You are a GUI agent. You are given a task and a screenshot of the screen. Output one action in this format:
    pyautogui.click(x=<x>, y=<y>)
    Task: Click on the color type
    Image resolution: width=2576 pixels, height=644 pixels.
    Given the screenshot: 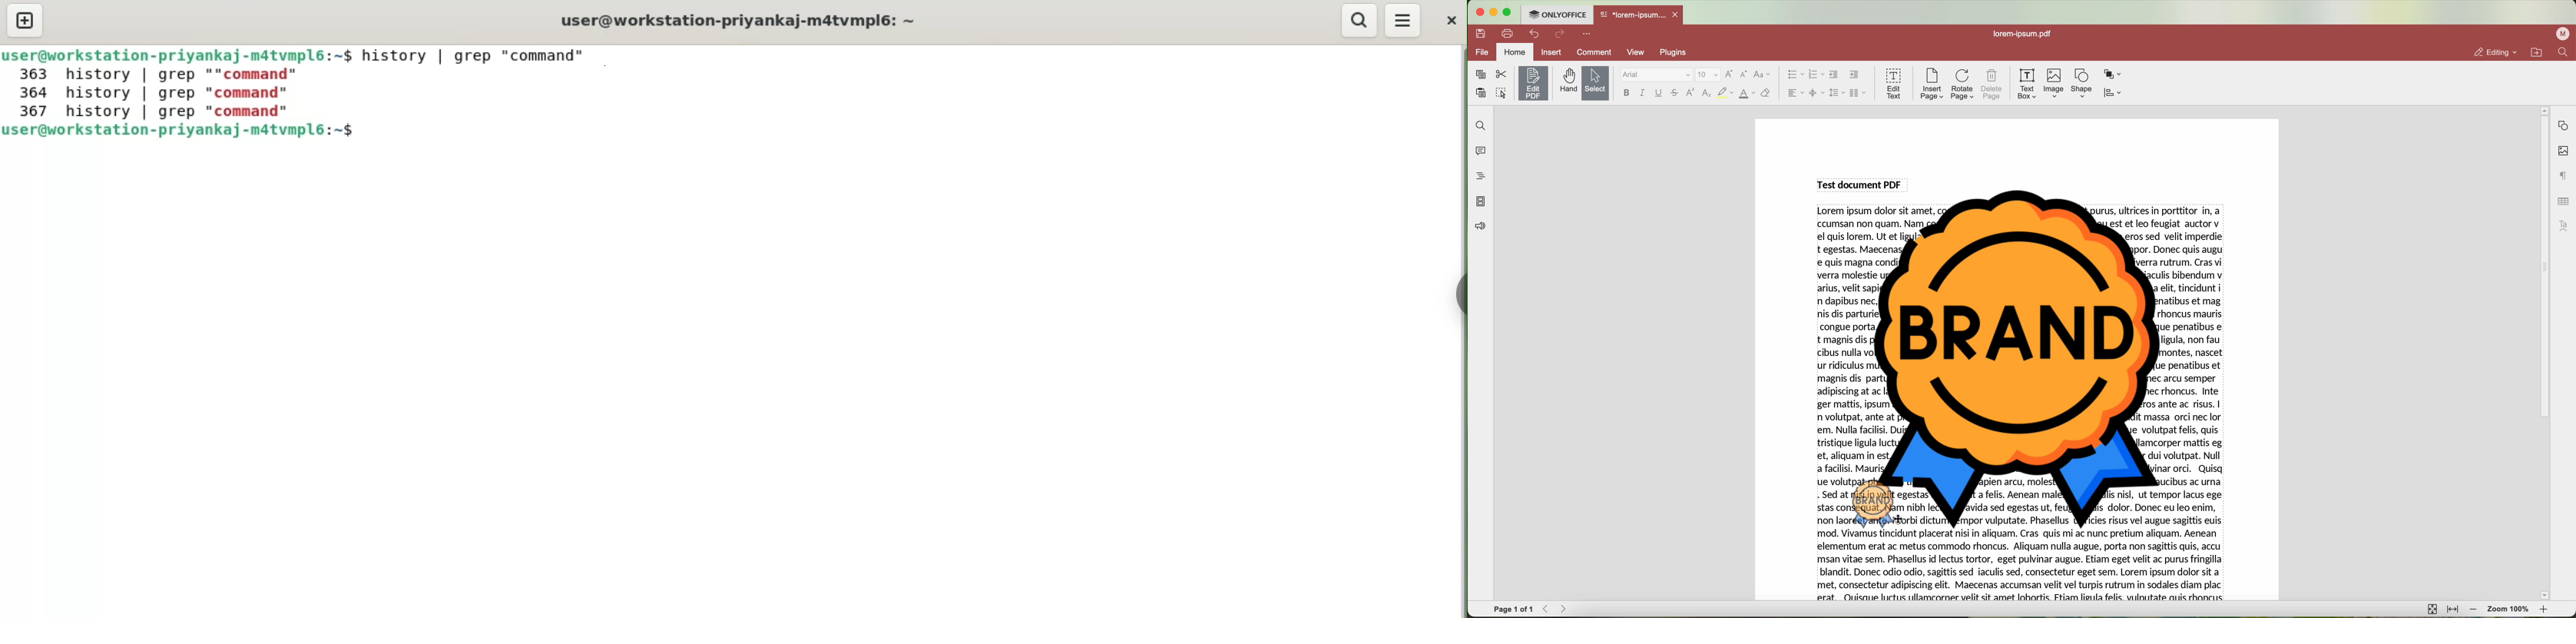 What is the action you would take?
    pyautogui.click(x=1748, y=94)
    